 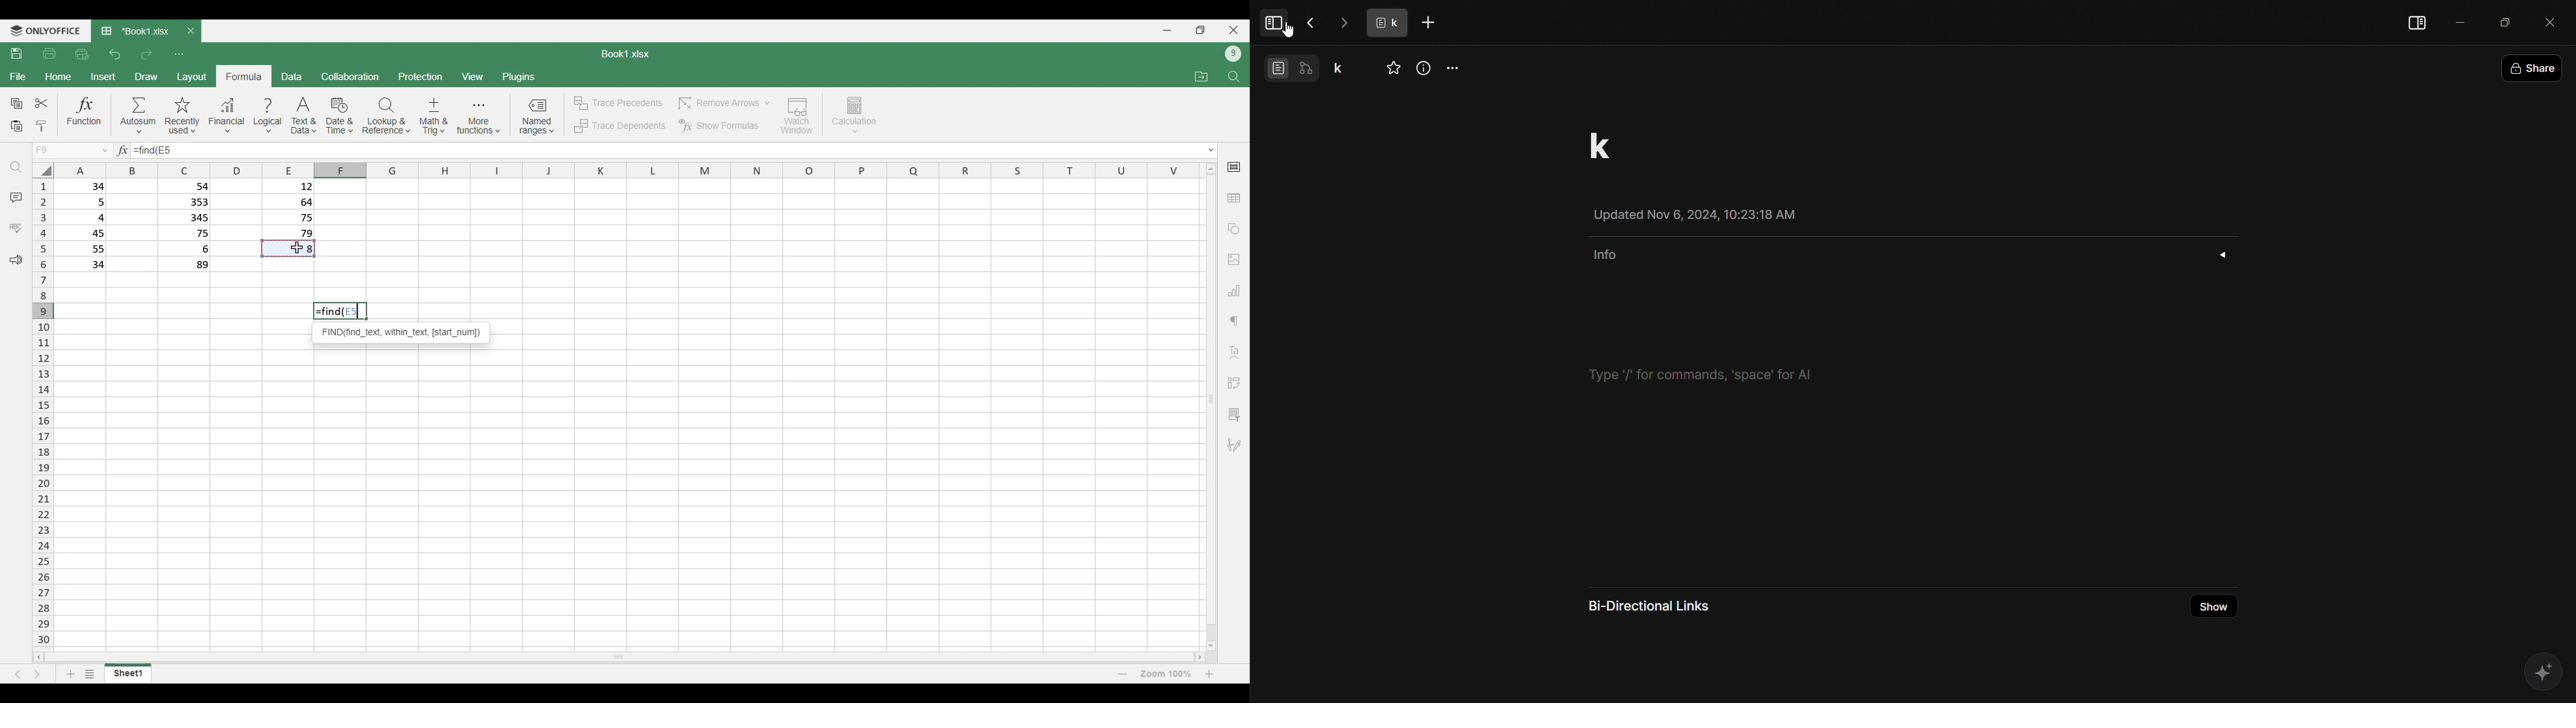 I want to click on Feedback and support, so click(x=16, y=260).